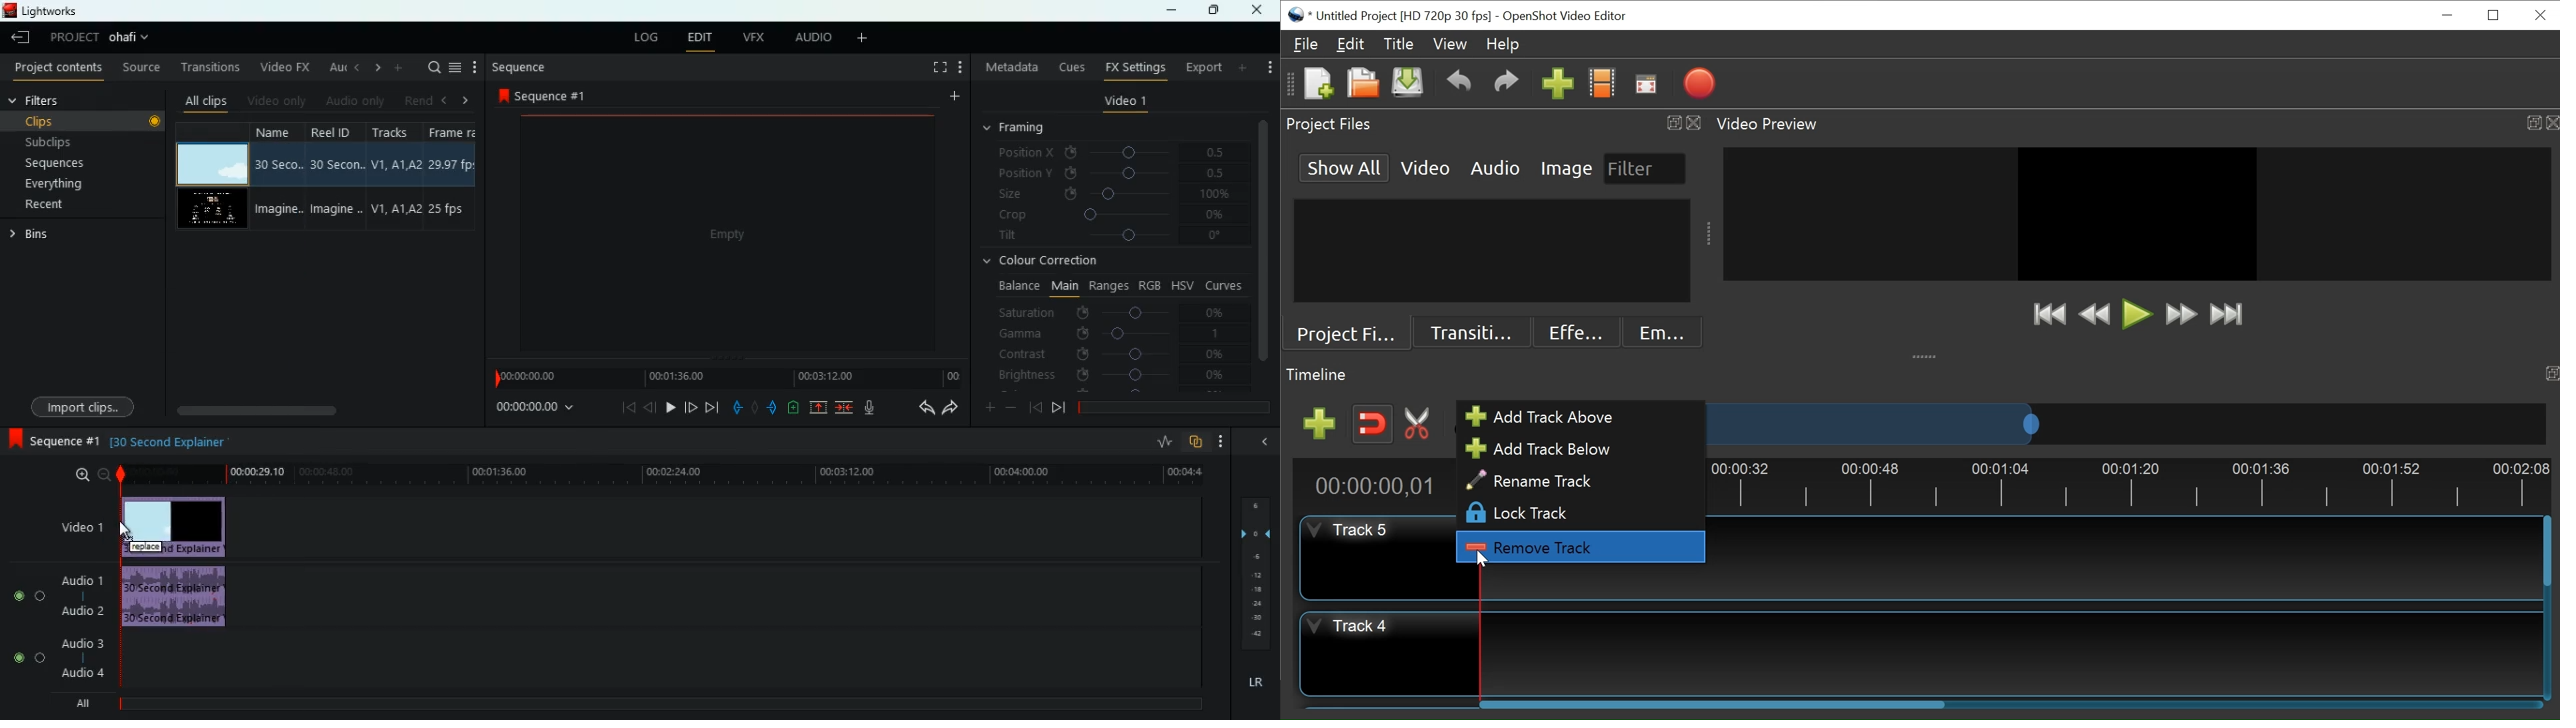  I want to click on Track Header, so click(1390, 653).